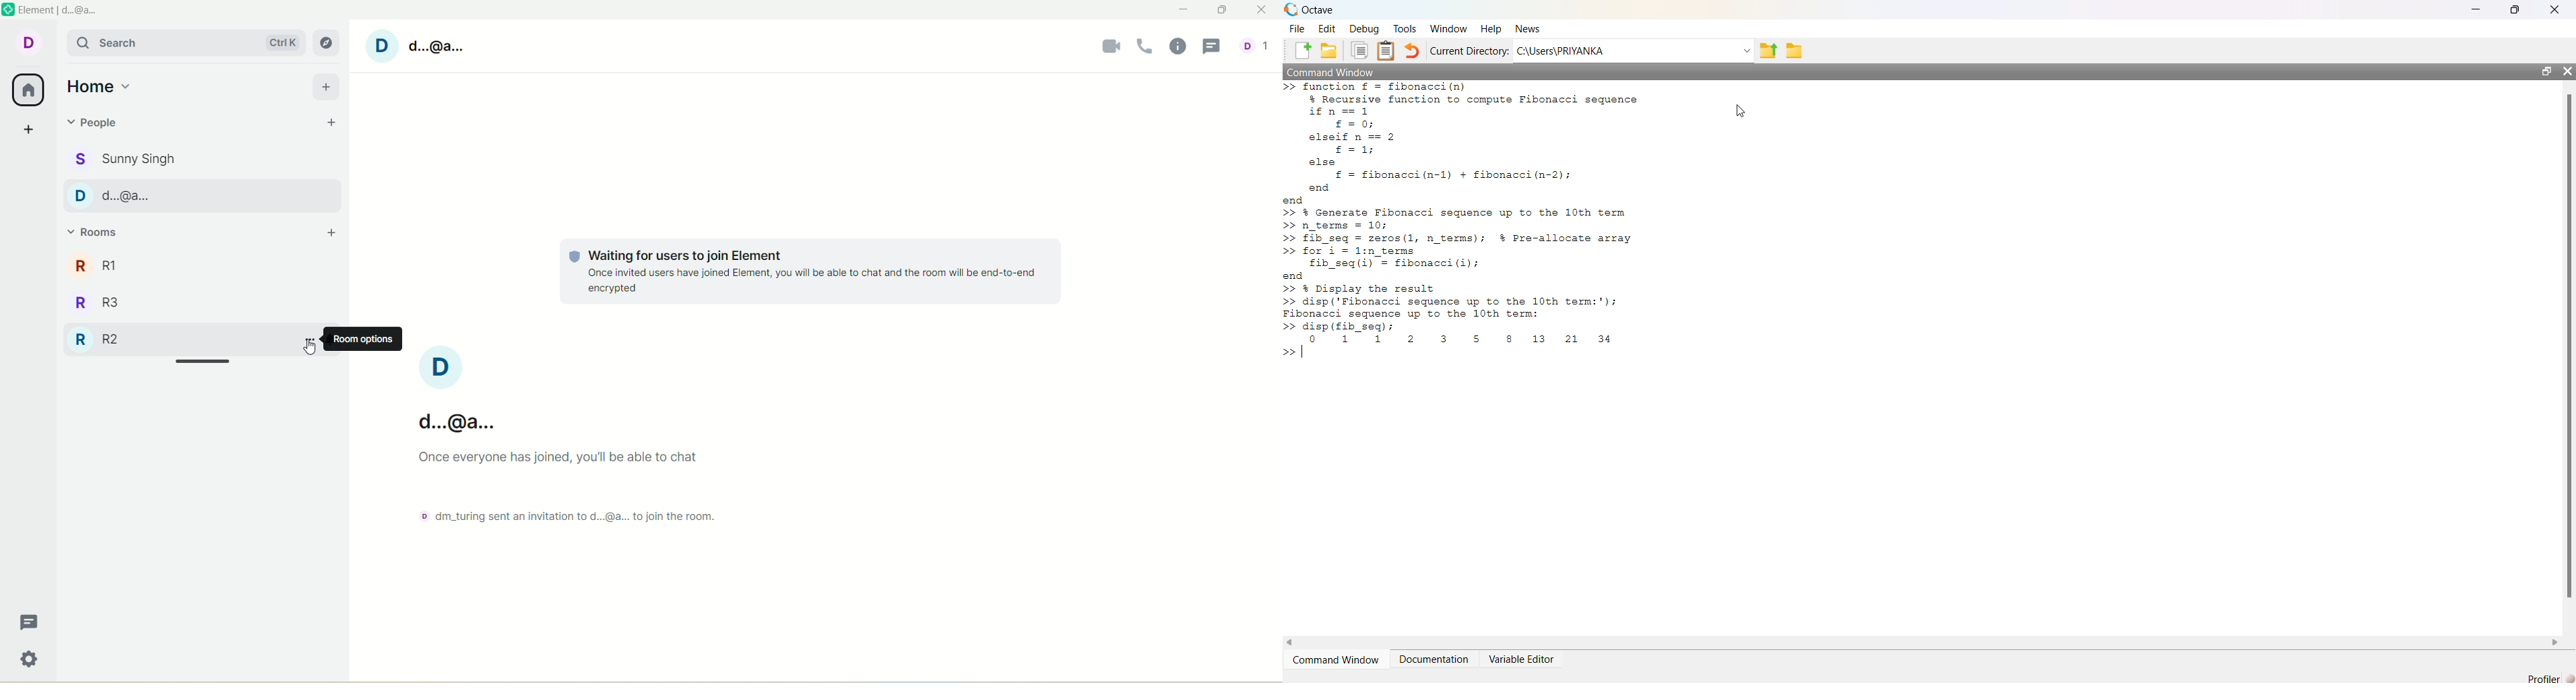 The image size is (2576, 700). I want to click on R1, so click(202, 265).